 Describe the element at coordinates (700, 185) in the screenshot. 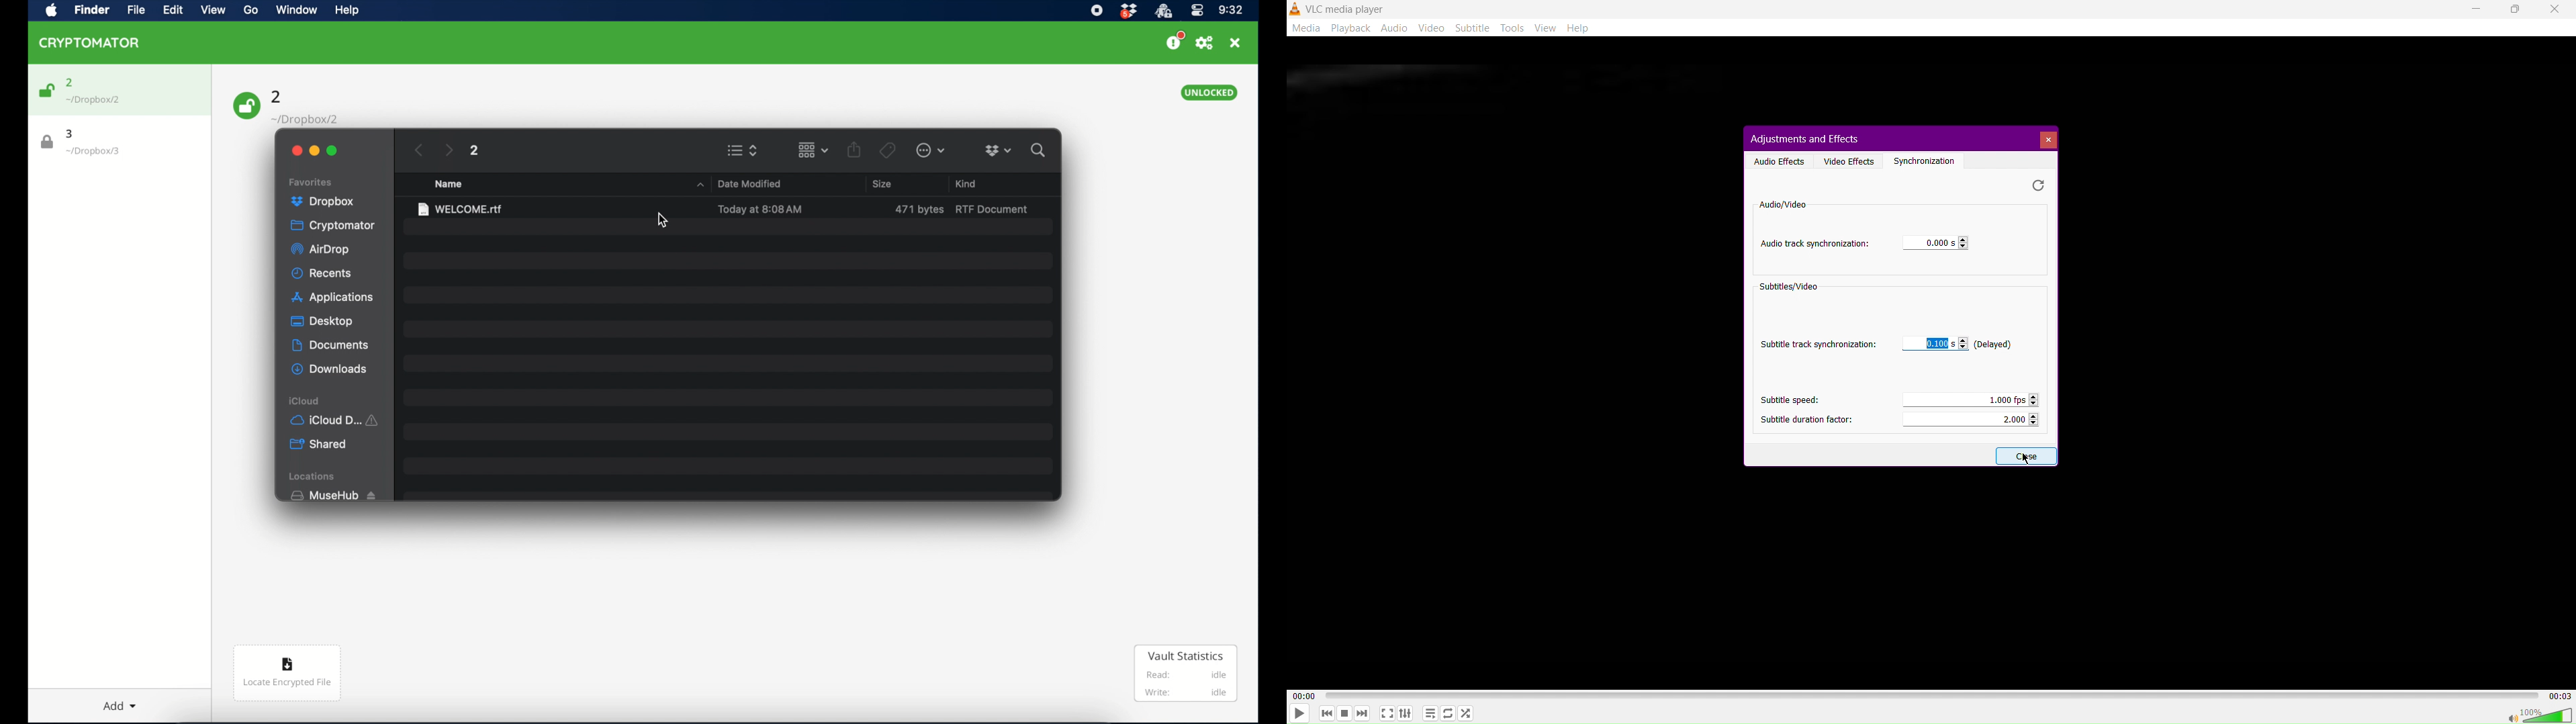

I see `dropdown` at that location.